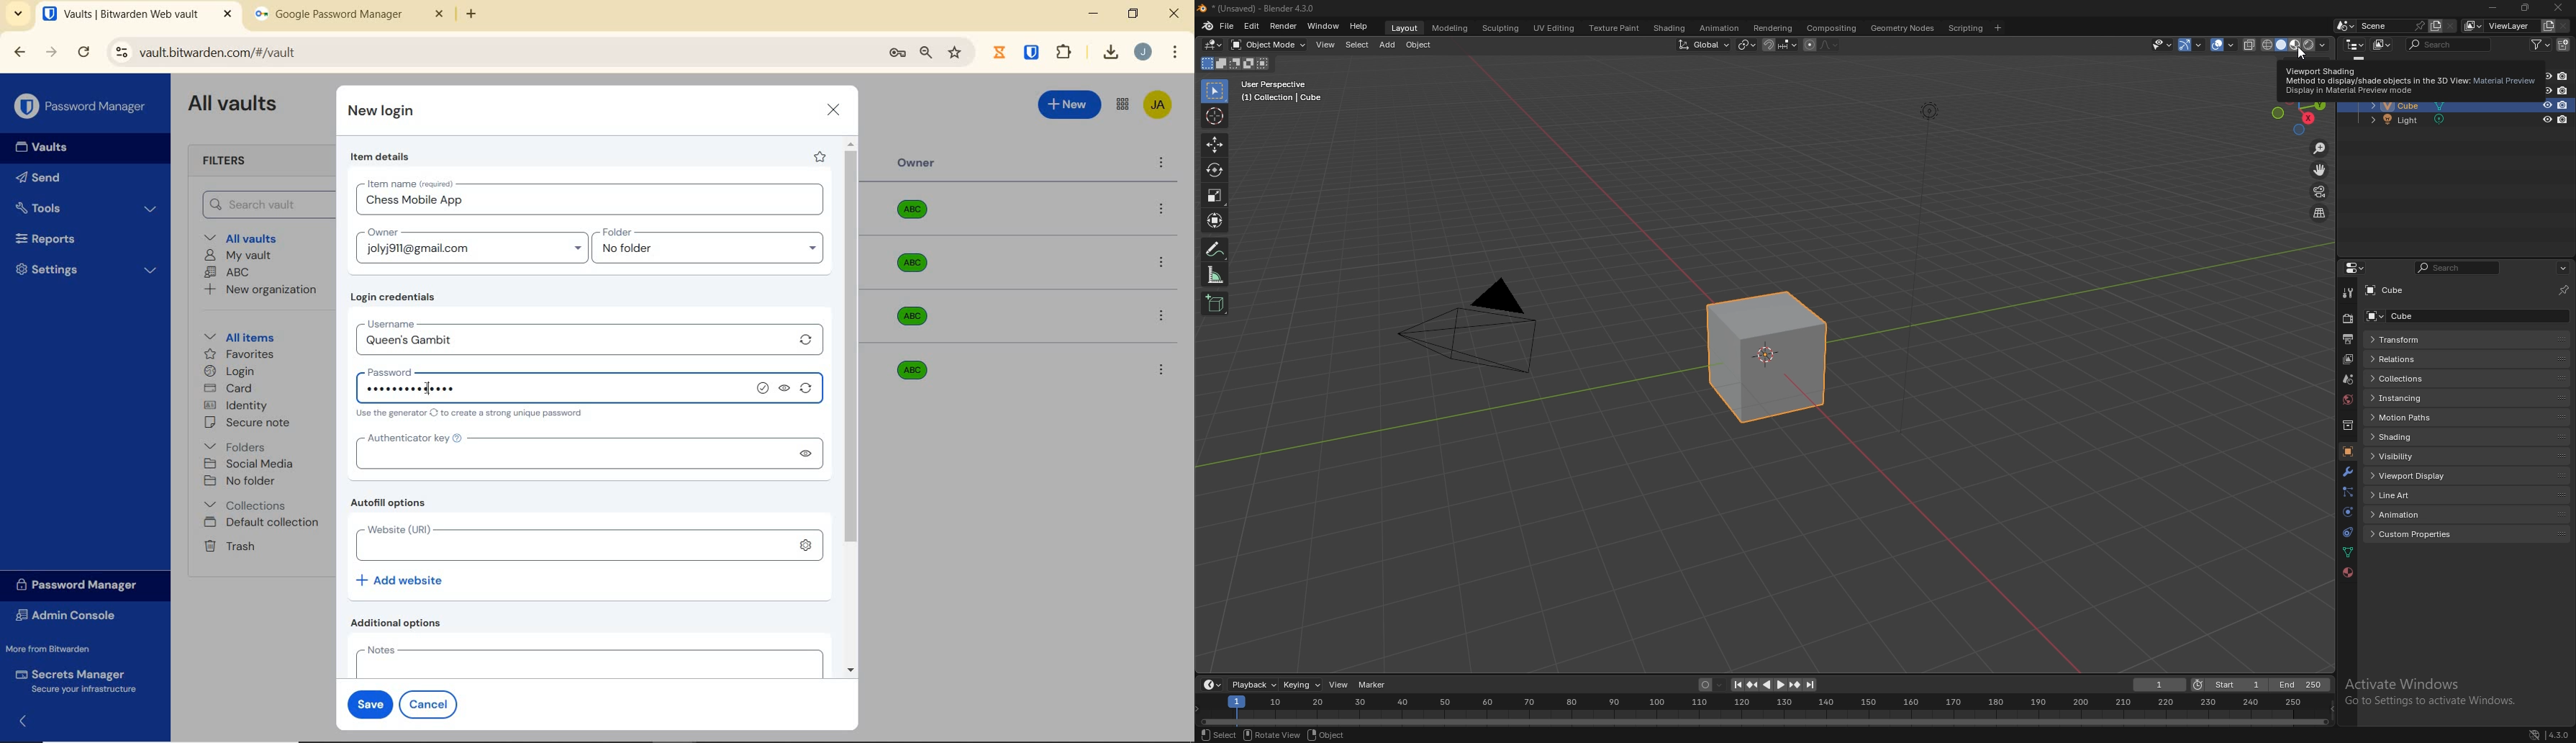 This screenshot has height=756, width=2576. Describe the element at coordinates (1176, 53) in the screenshot. I see `customize Google chrome` at that location.